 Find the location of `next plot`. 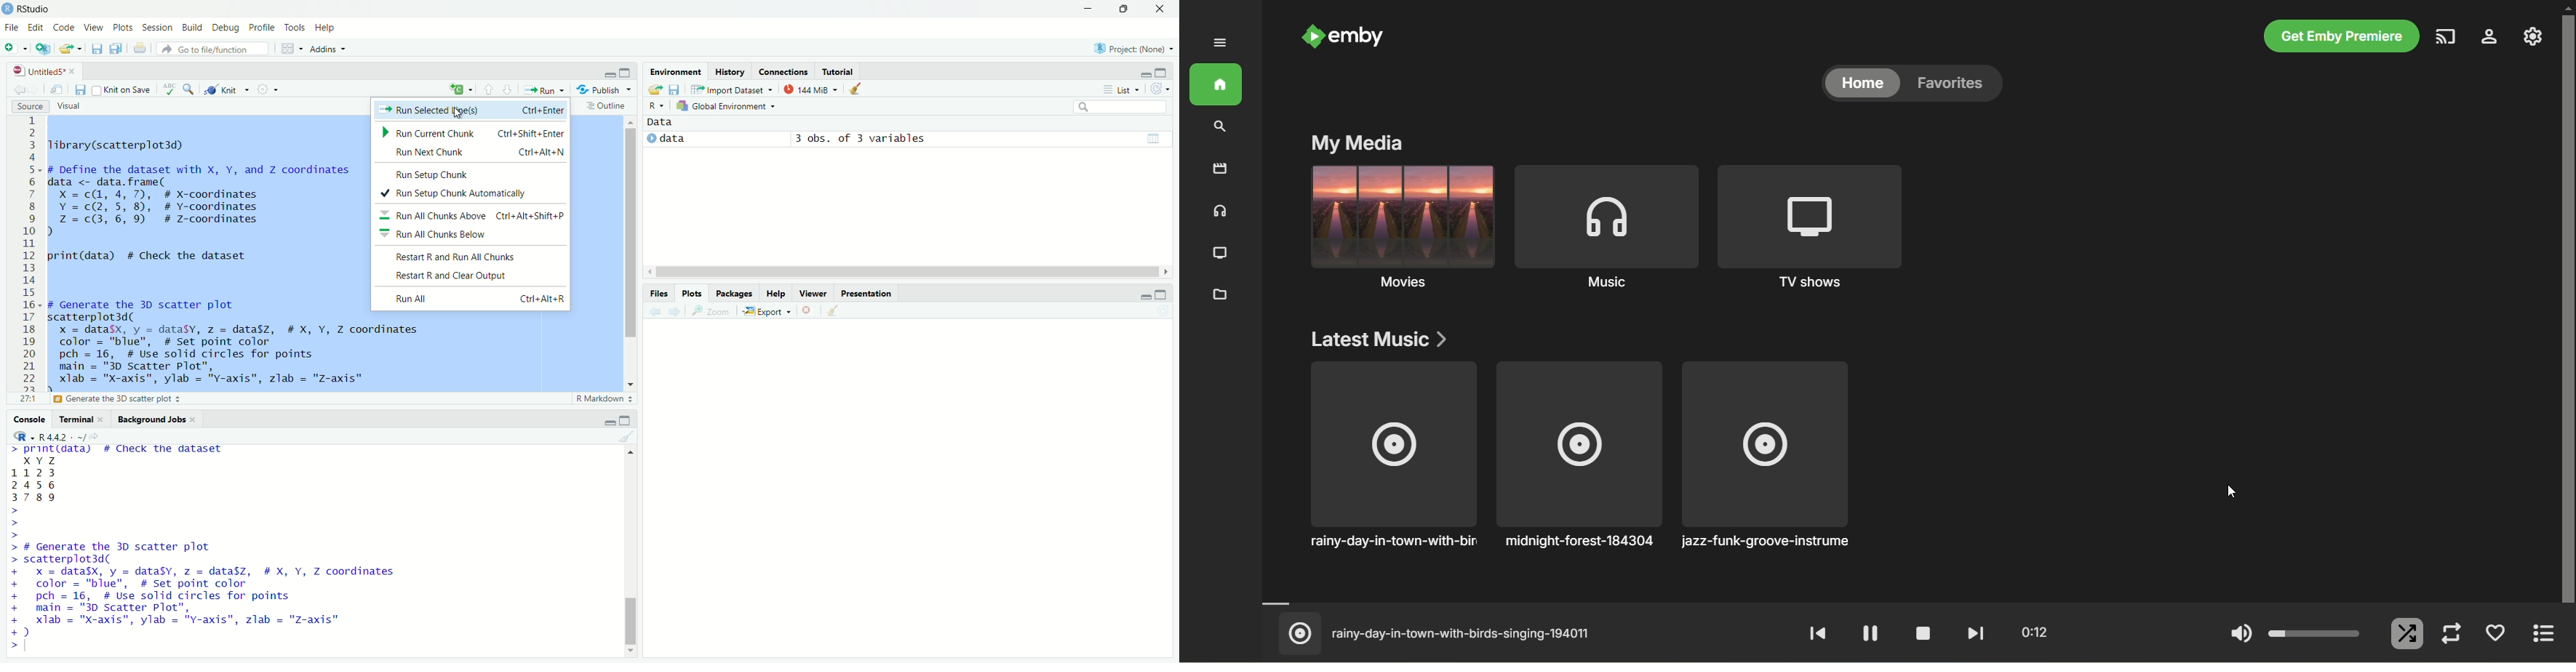

next plot is located at coordinates (674, 312).